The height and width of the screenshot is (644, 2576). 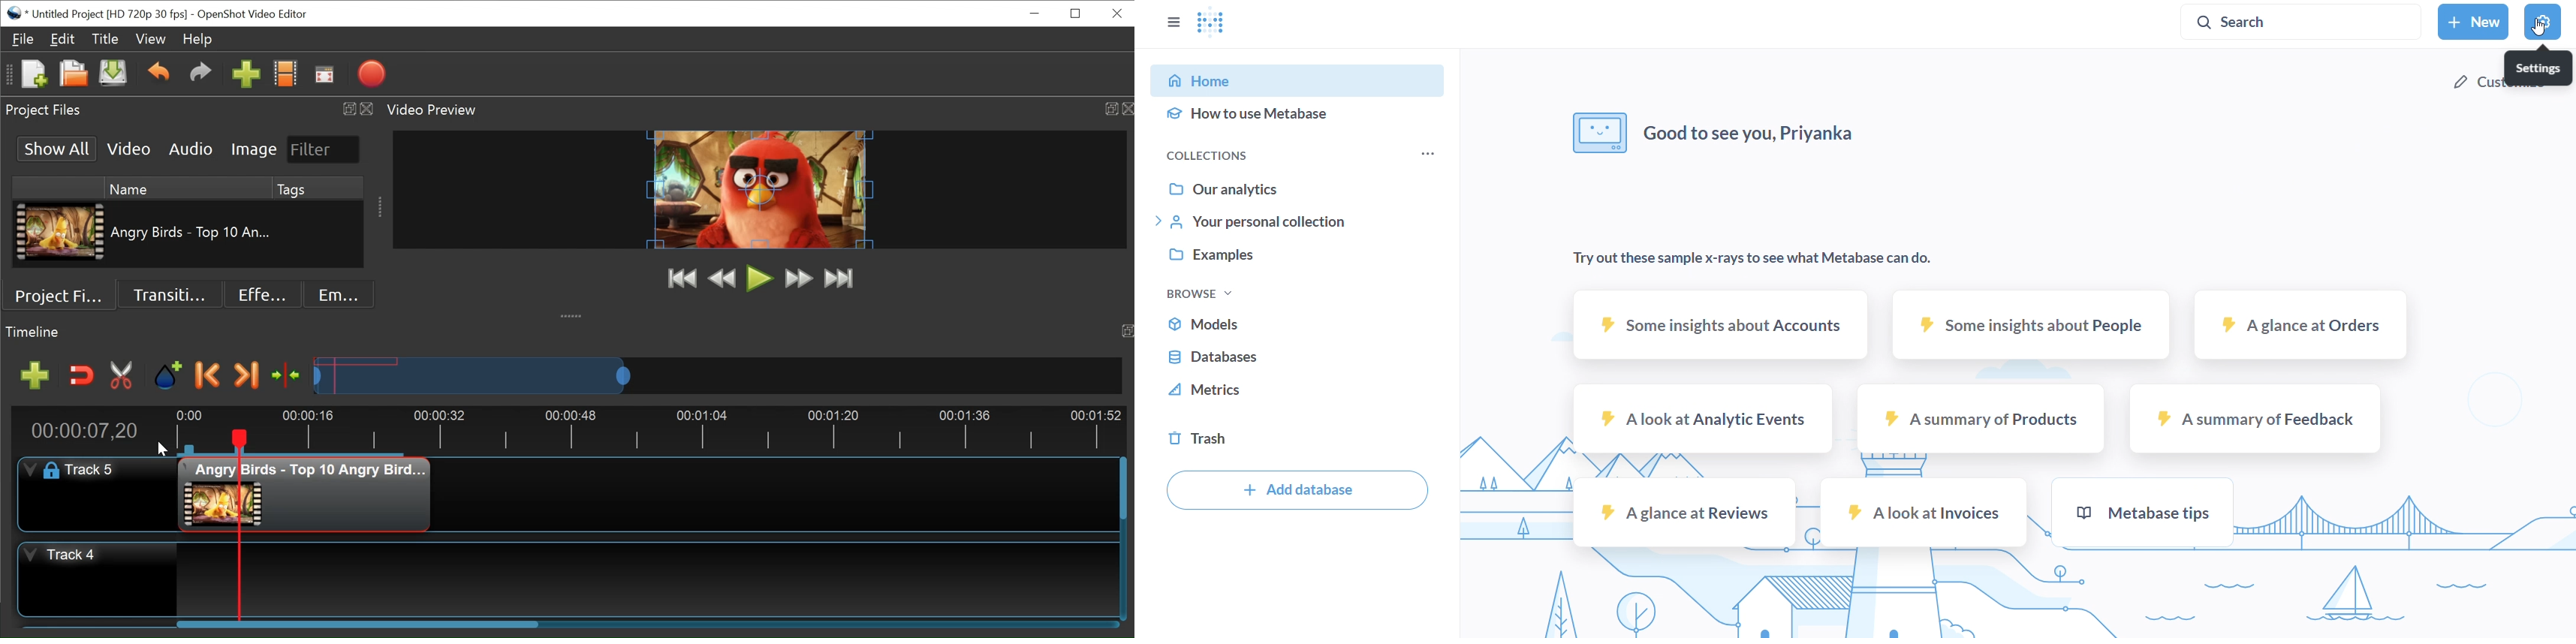 I want to click on a summary of products, so click(x=1981, y=420).